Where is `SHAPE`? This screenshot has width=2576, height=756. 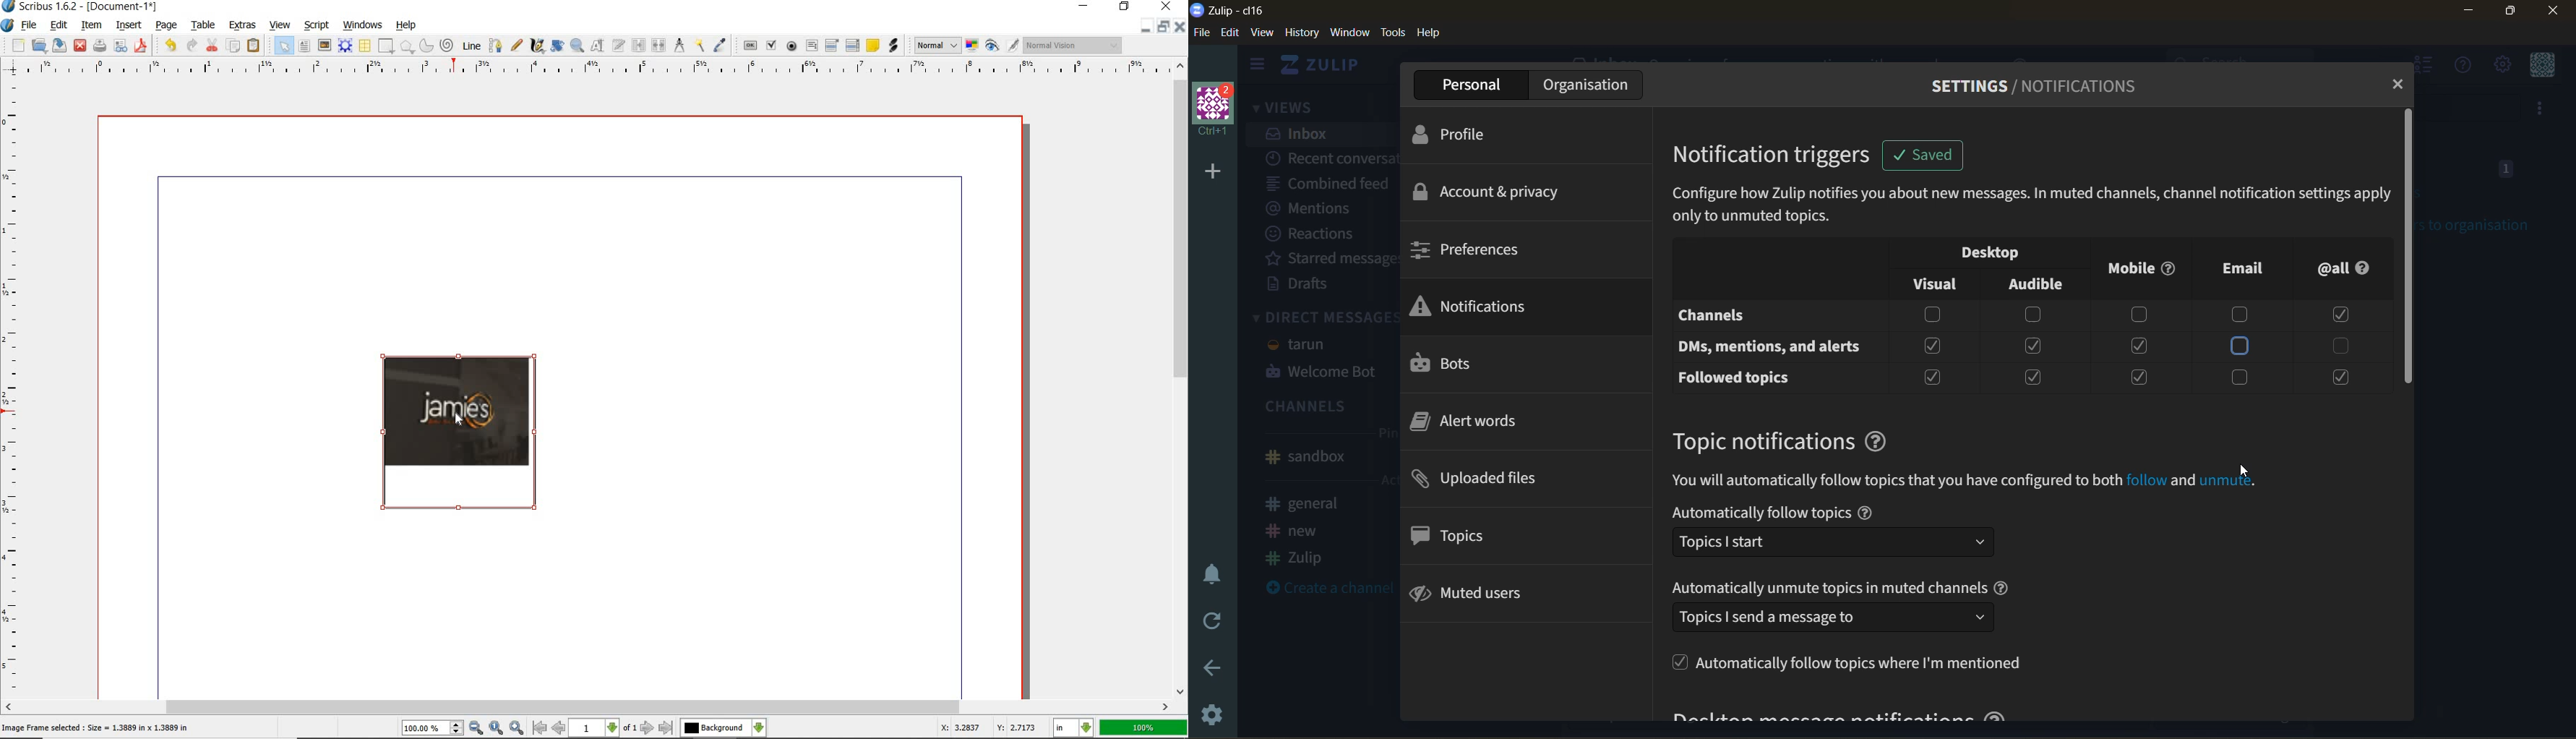 SHAPE is located at coordinates (386, 46).